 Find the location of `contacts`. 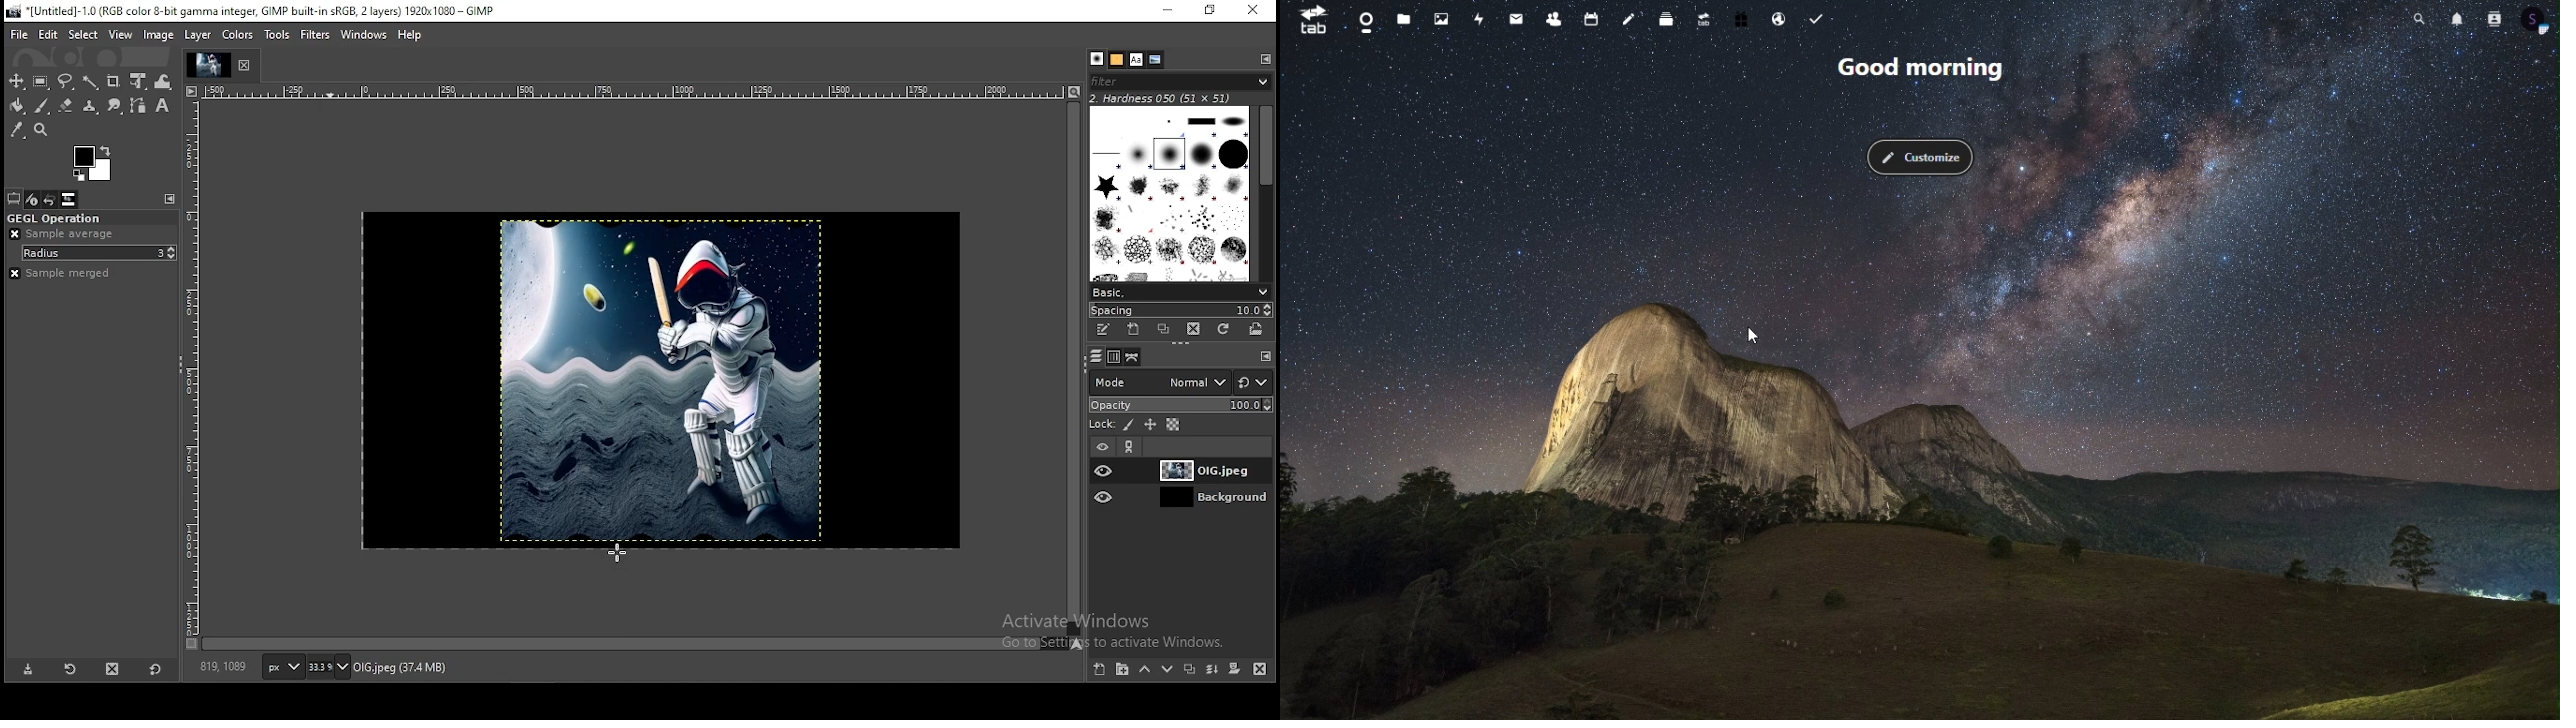

contacts is located at coordinates (1556, 20).